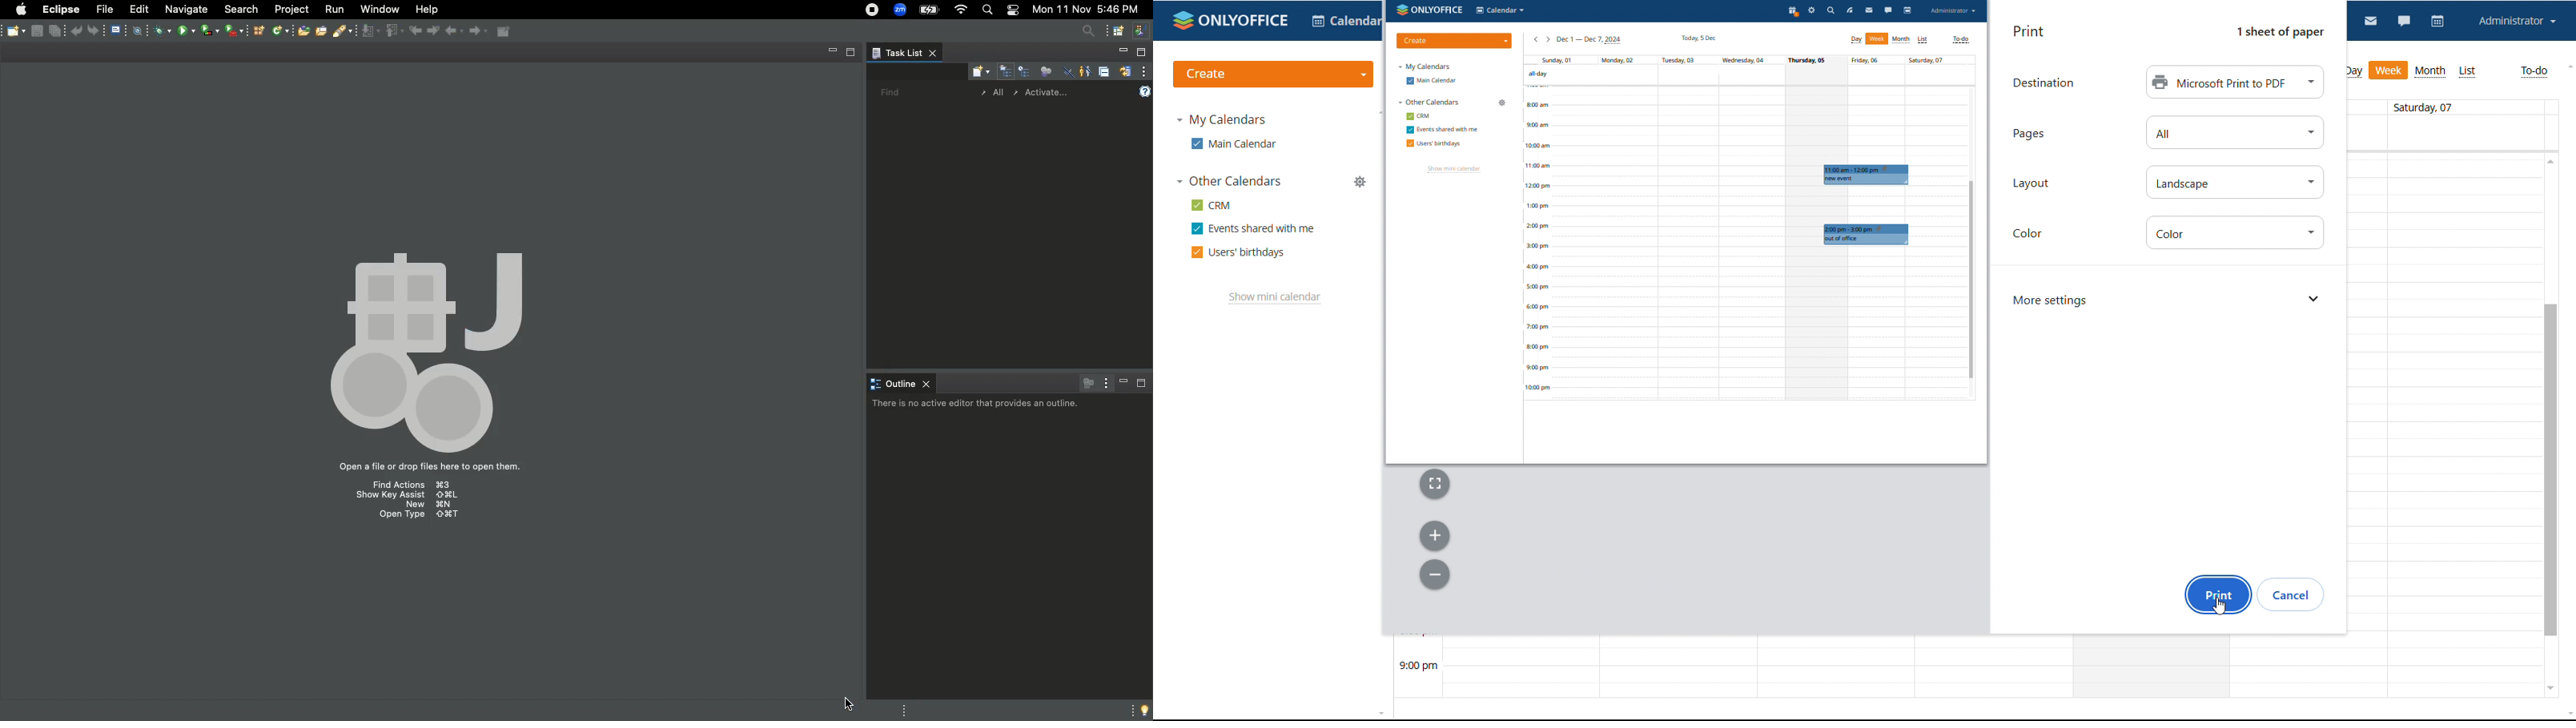  Describe the element at coordinates (59, 9) in the screenshot. I see `Eclipse` at that location.